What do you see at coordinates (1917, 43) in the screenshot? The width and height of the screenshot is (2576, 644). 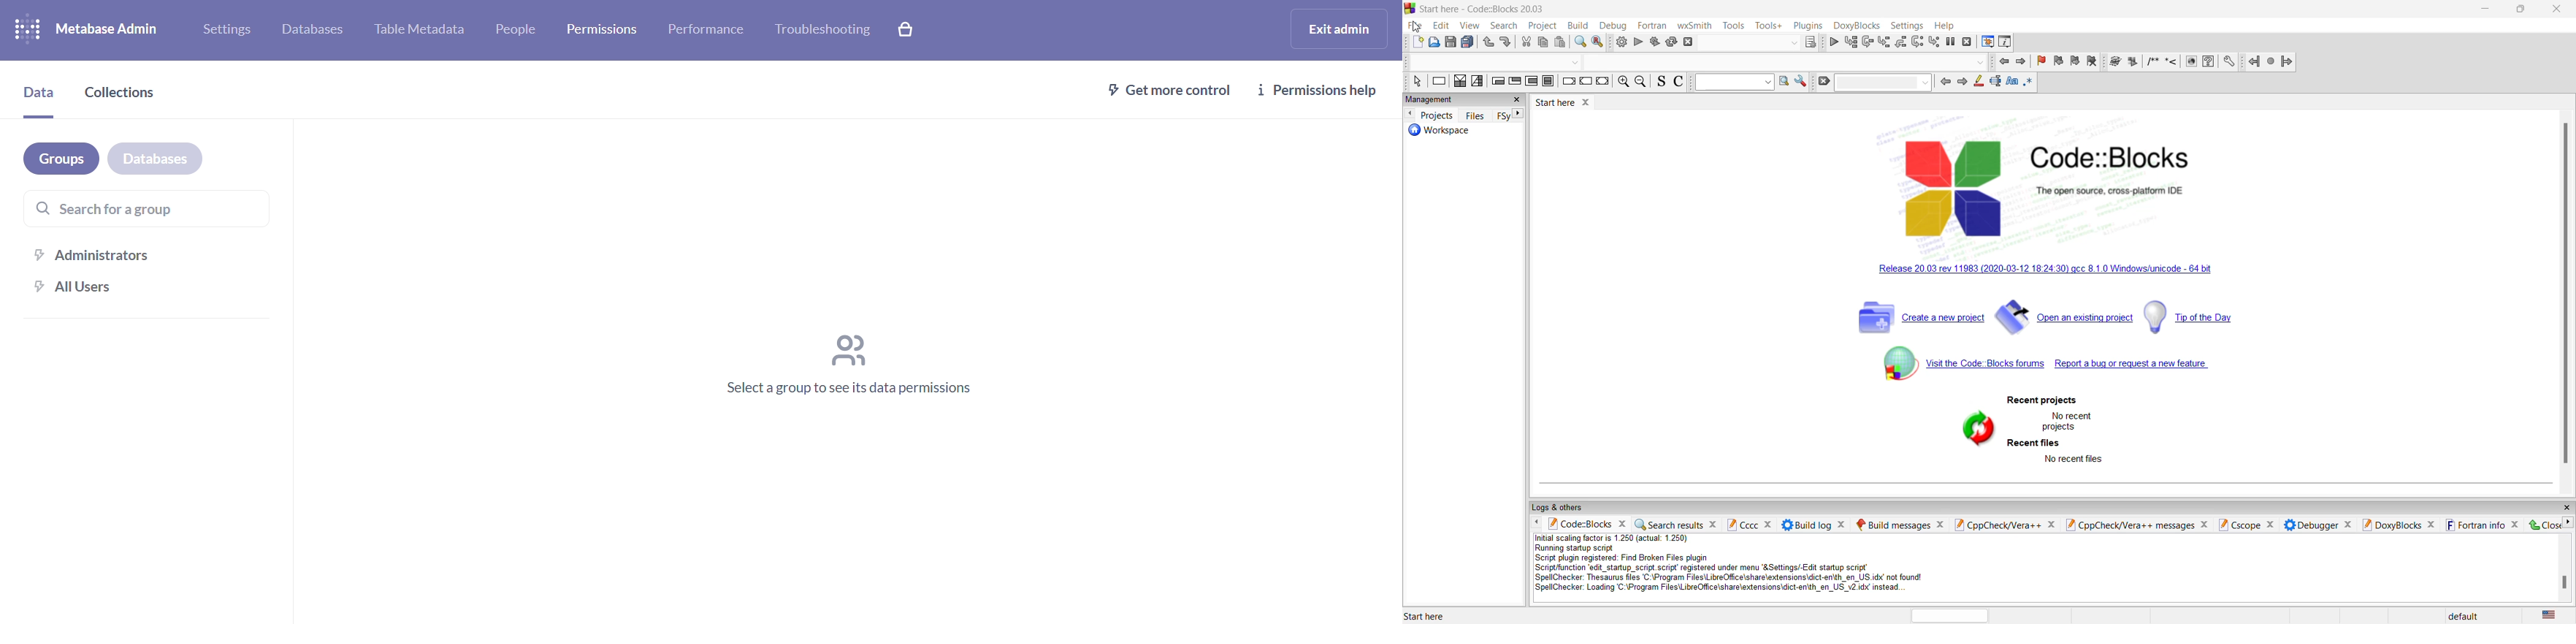 I see `next instruction` at bounding box center [1917, 43].